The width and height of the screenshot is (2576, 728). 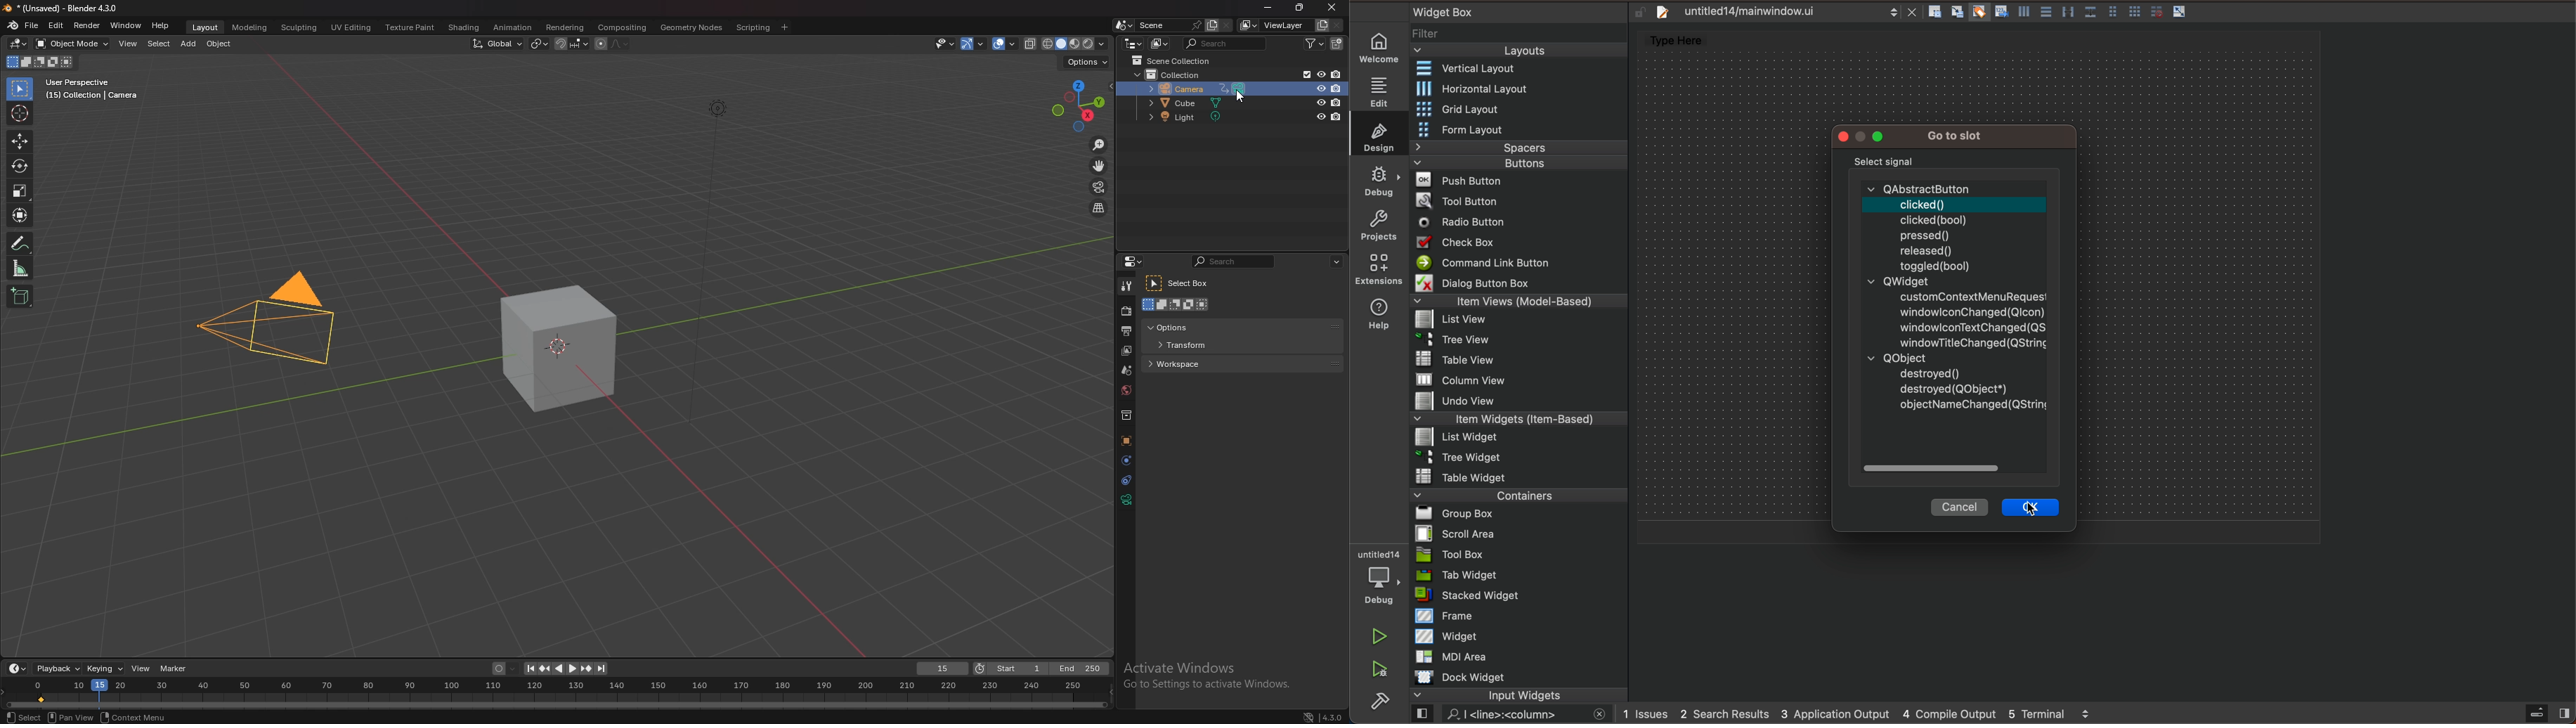 I want to click on mode, so click(x=39, y=62).